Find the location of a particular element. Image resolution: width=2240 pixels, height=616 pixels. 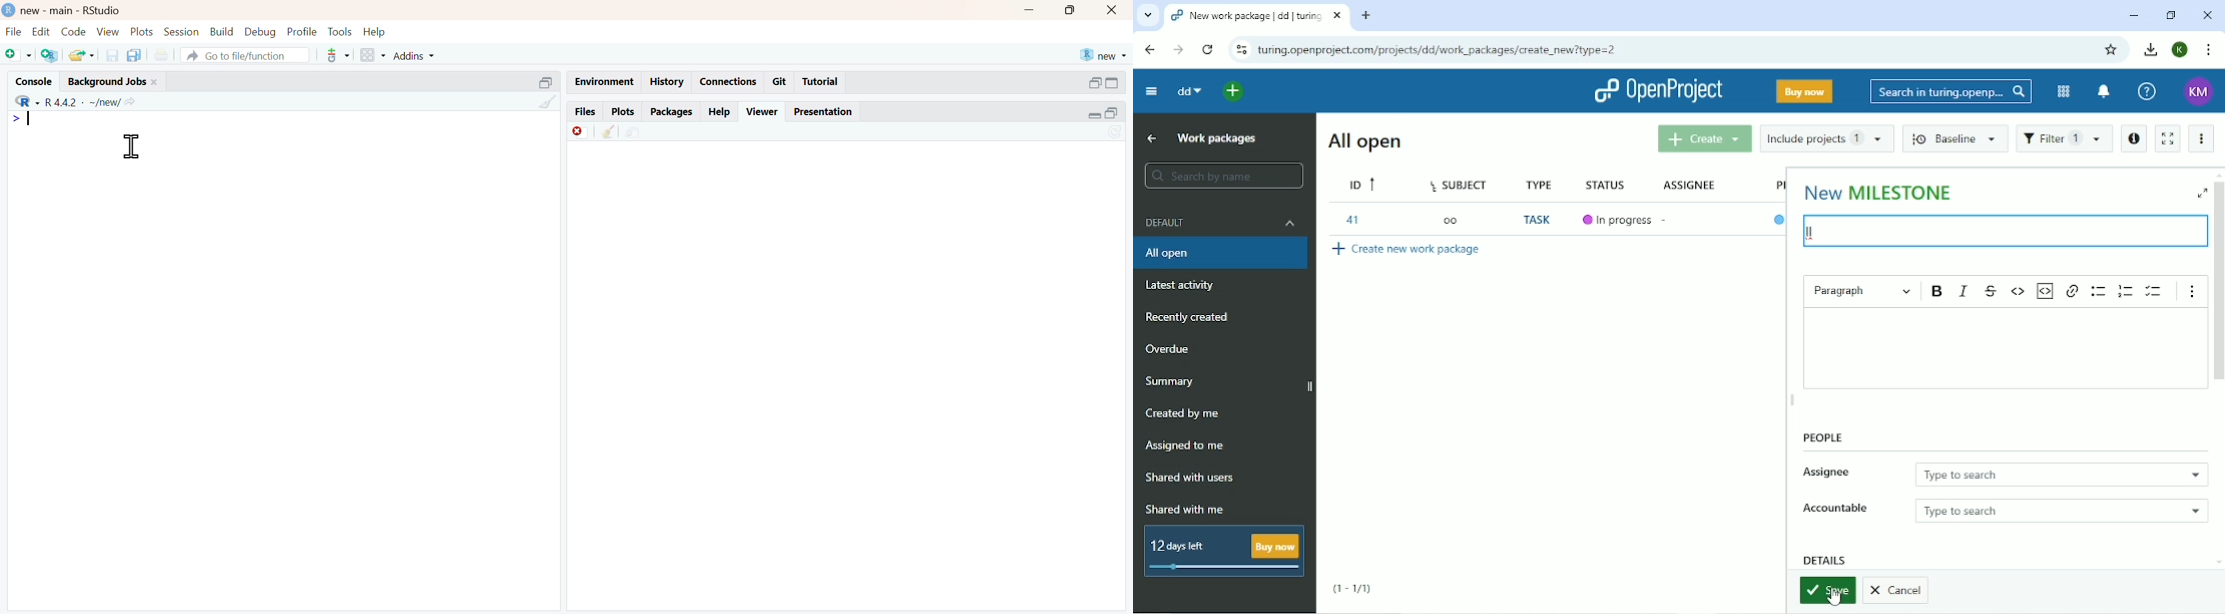

connections is located at coordinates (731, 81).